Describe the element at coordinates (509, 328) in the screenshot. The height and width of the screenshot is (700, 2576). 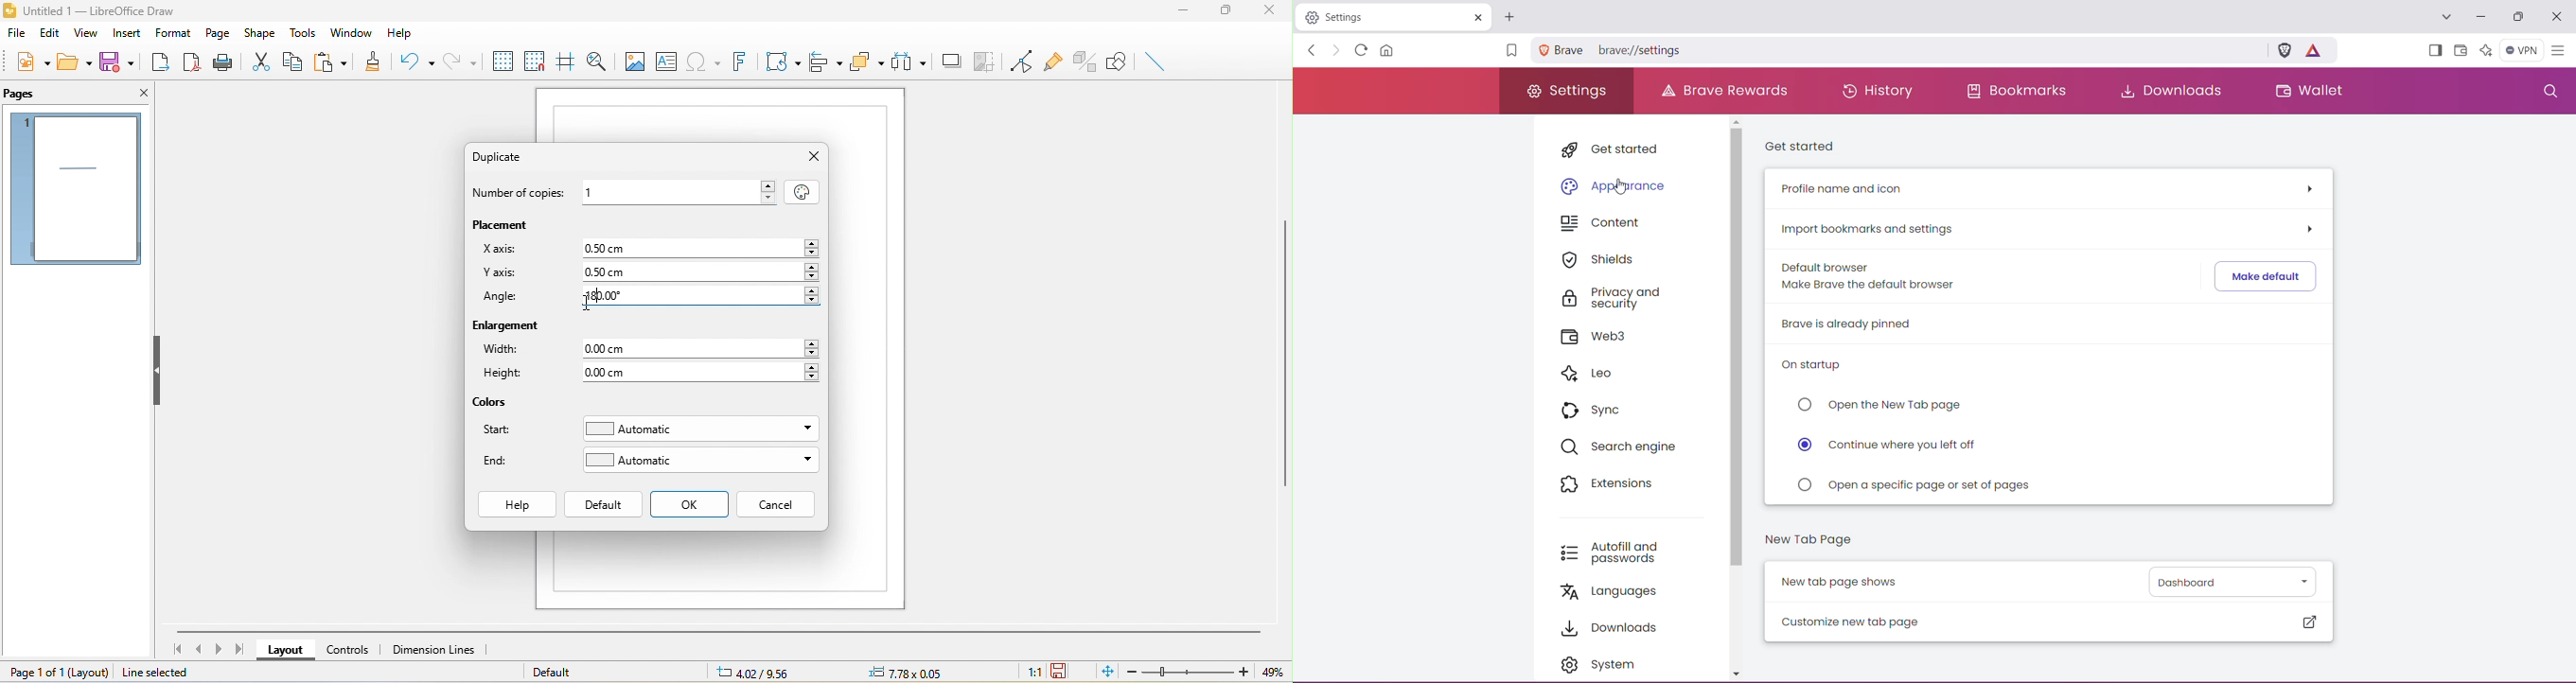
I see `enlargement` at that location.